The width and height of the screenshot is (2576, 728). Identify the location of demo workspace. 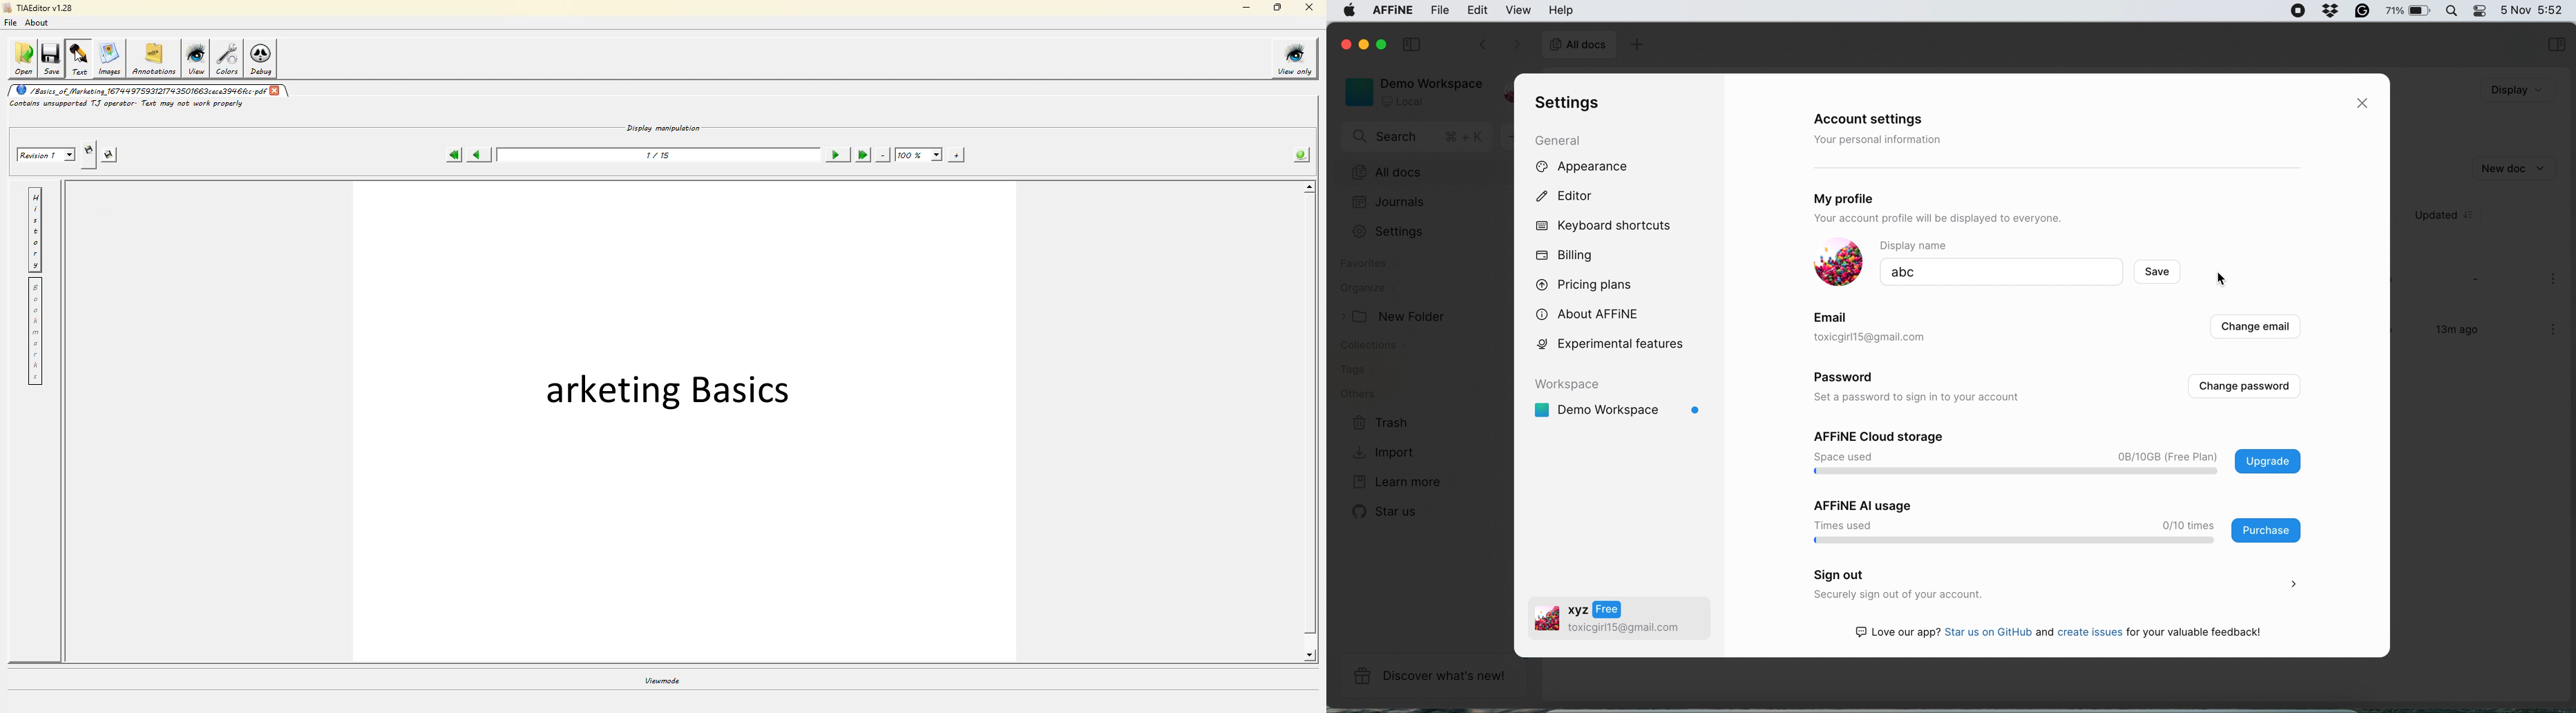
(1410, 91).